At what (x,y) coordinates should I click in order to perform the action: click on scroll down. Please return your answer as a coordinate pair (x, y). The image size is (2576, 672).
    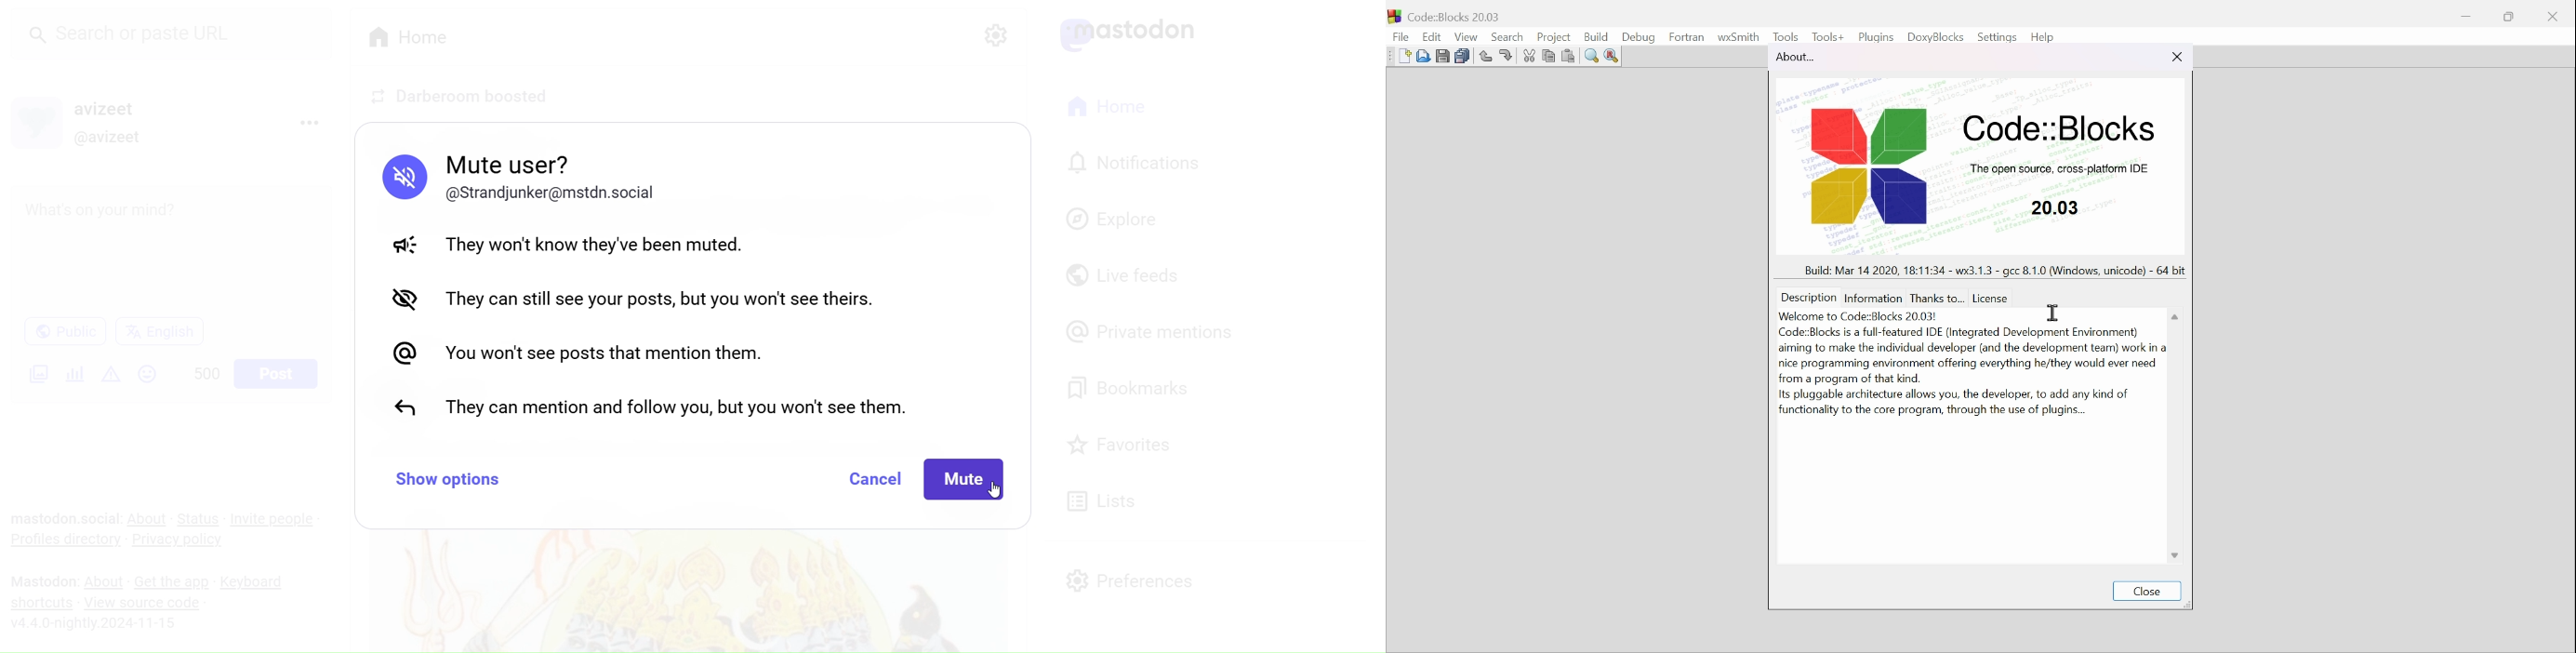
    Looking at the image, I should click on (2174, 553).